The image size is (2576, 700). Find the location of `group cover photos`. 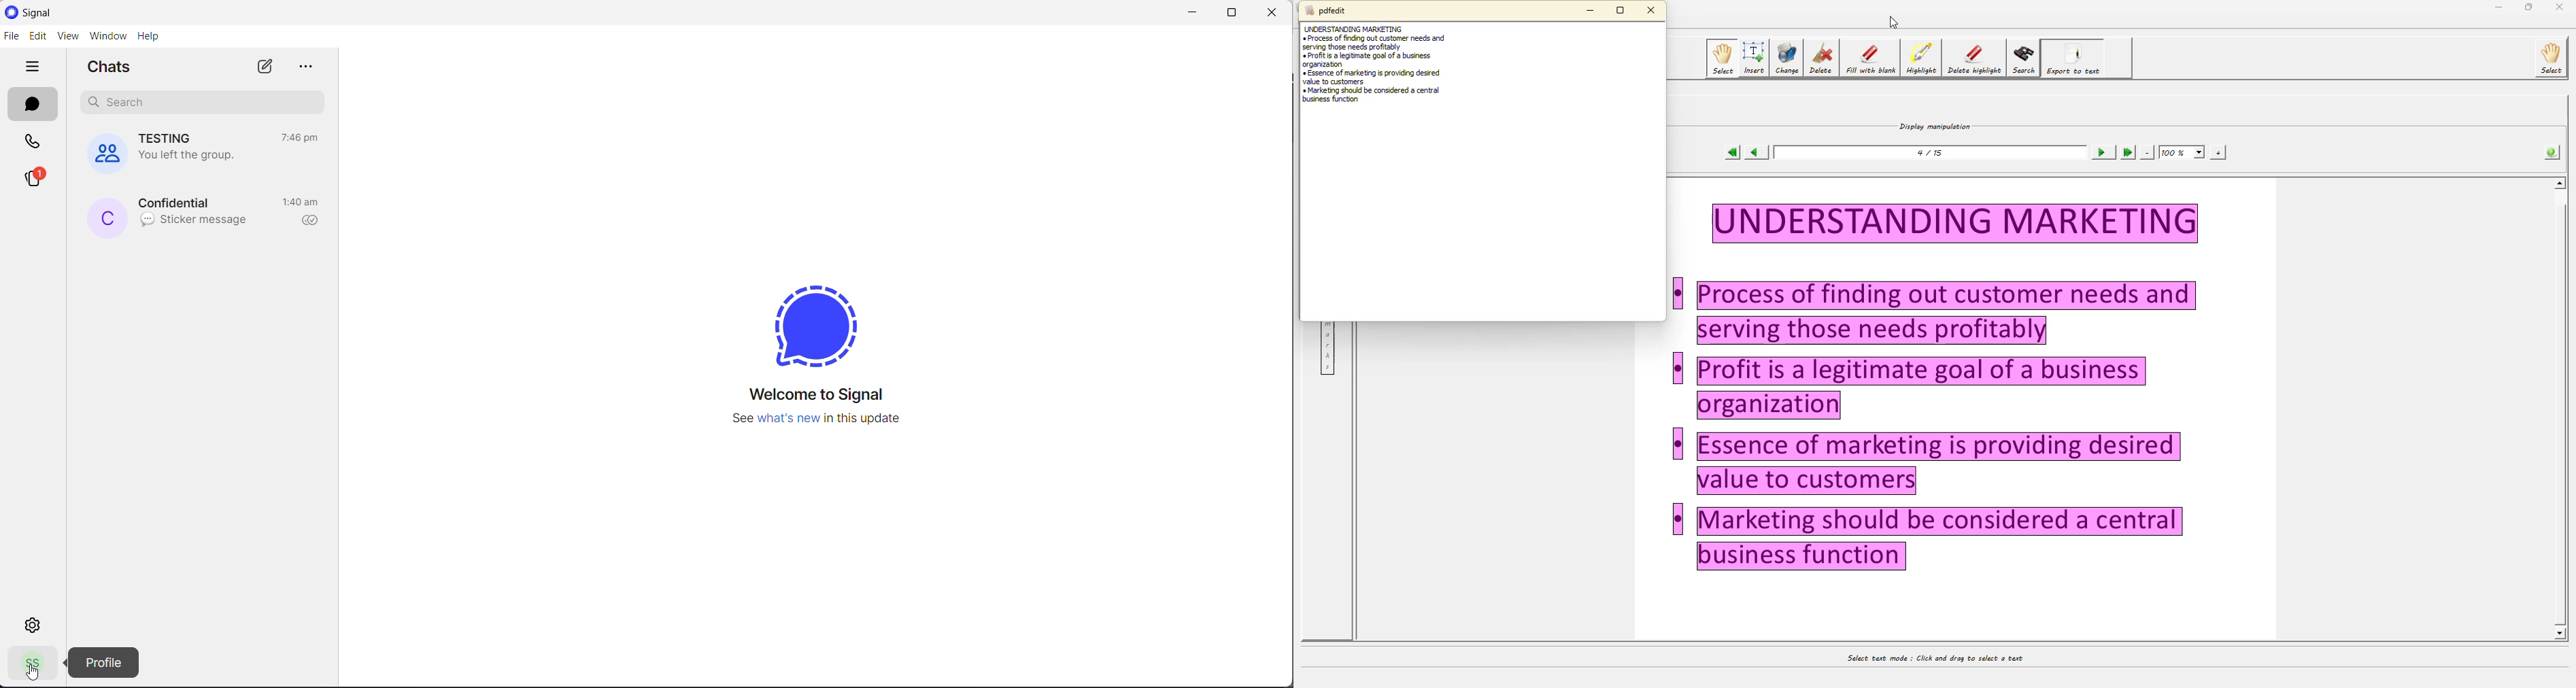

group cover photos is located at coordinates (100, 152).